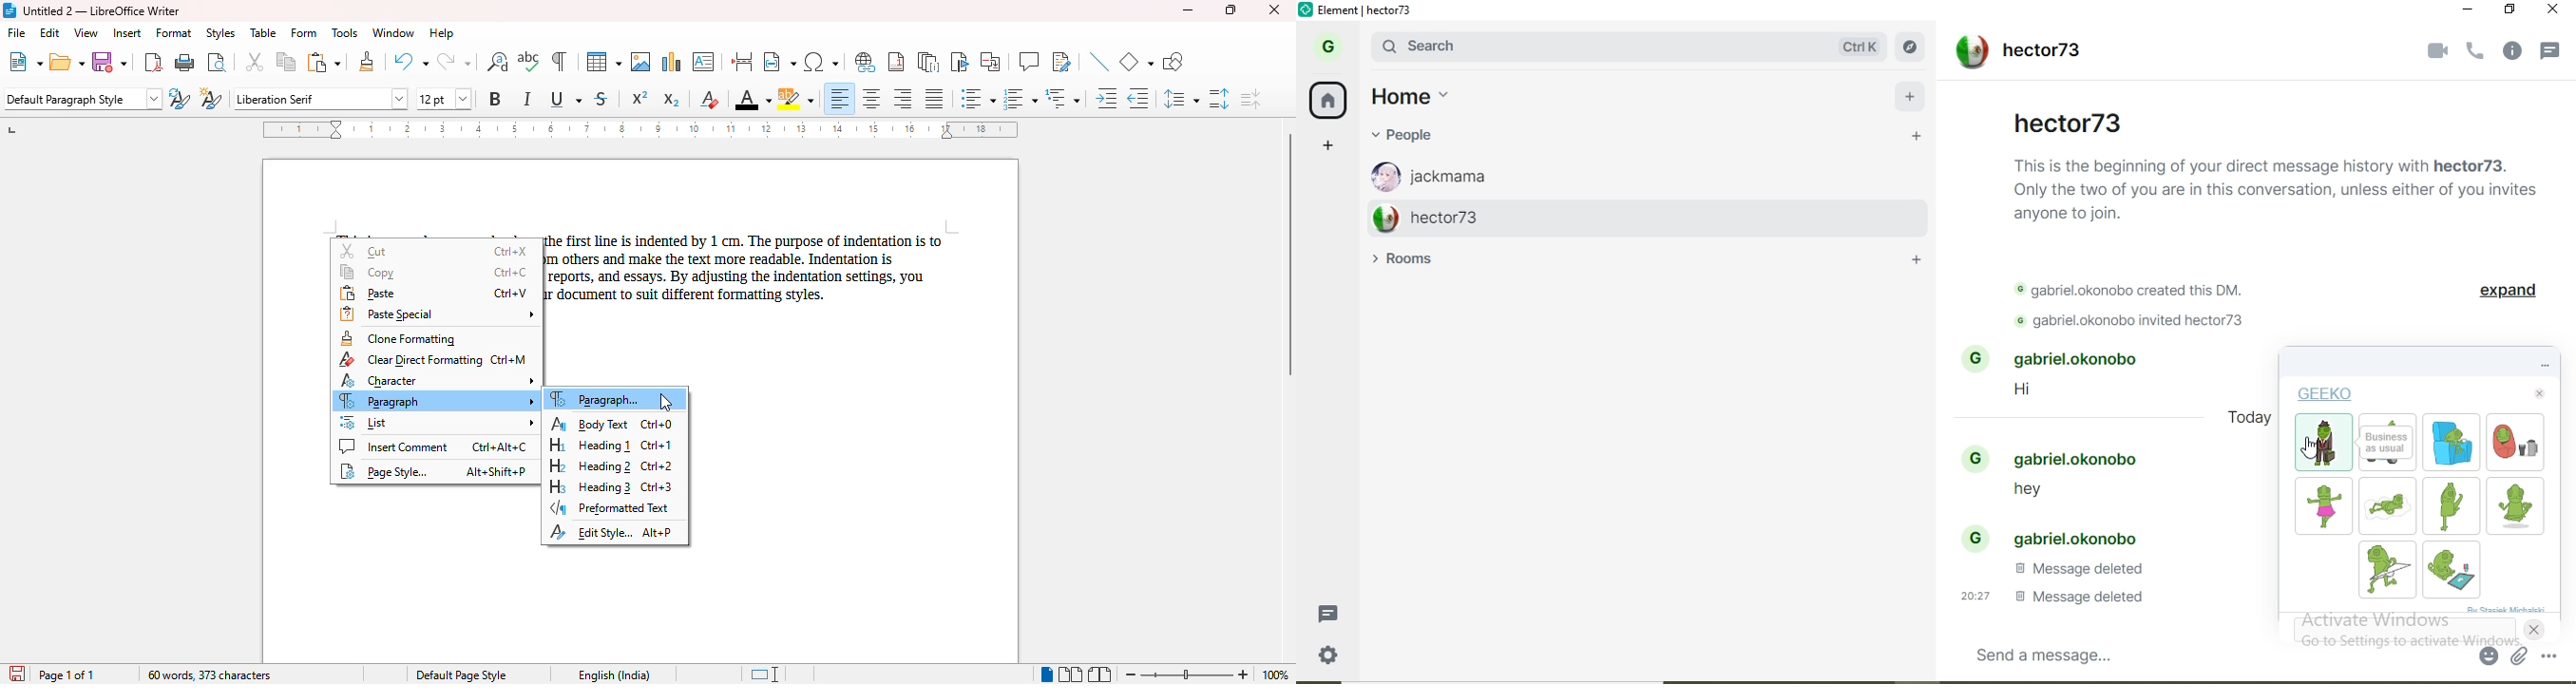 This screenshot has width=2576, height=700. What do you see at coordinates (610, 486) in the screenshot?
I see `heading 3` at bounding box center [610, 486].